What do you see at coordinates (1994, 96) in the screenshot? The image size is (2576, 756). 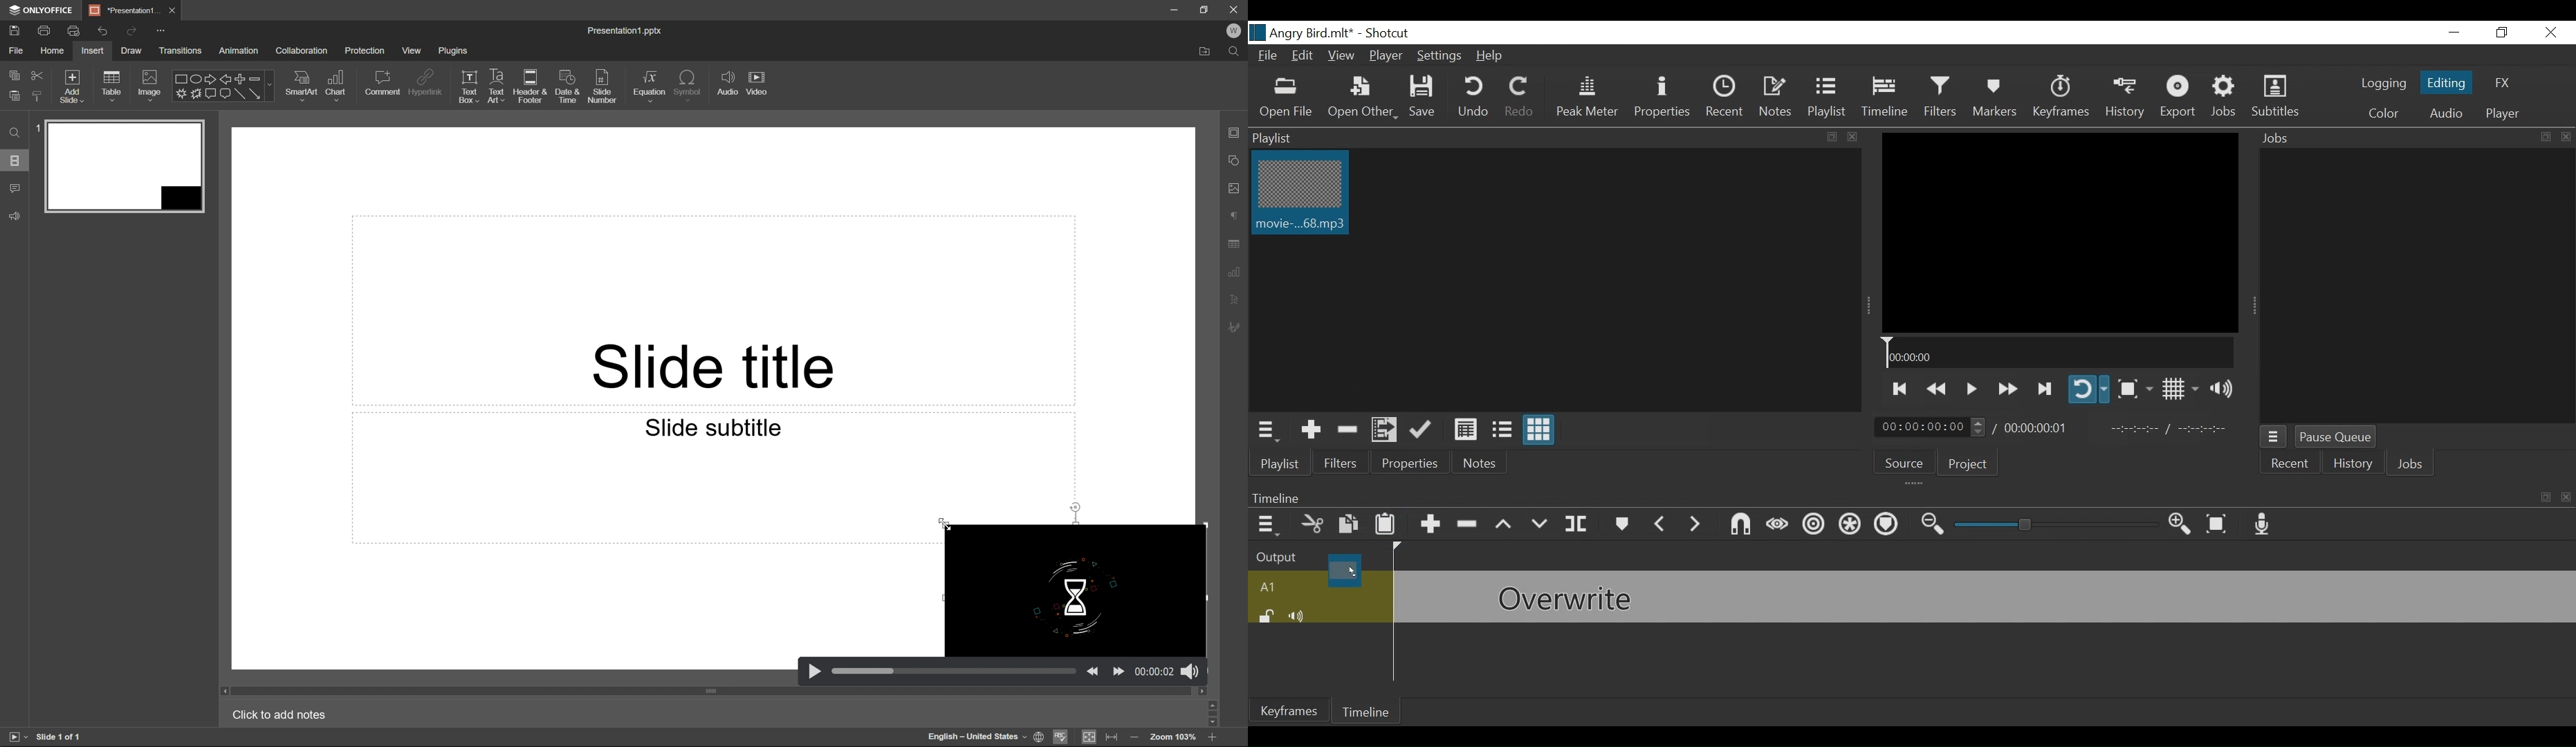 I see `Markers` at bounding box center [1994, 96].